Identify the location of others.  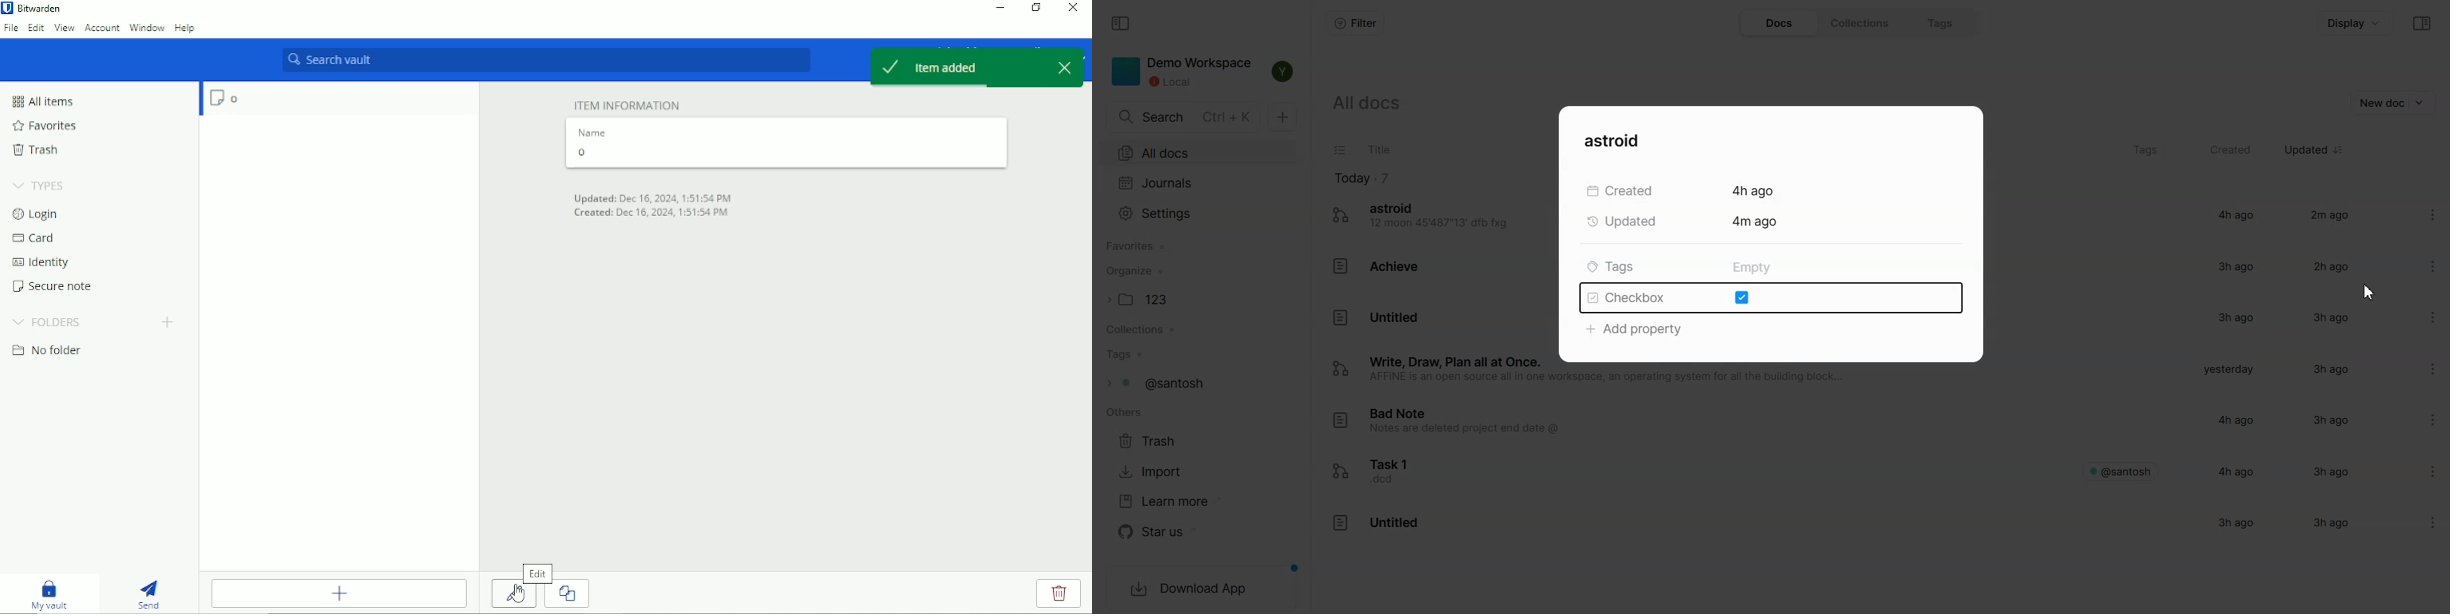
(1123, 414).